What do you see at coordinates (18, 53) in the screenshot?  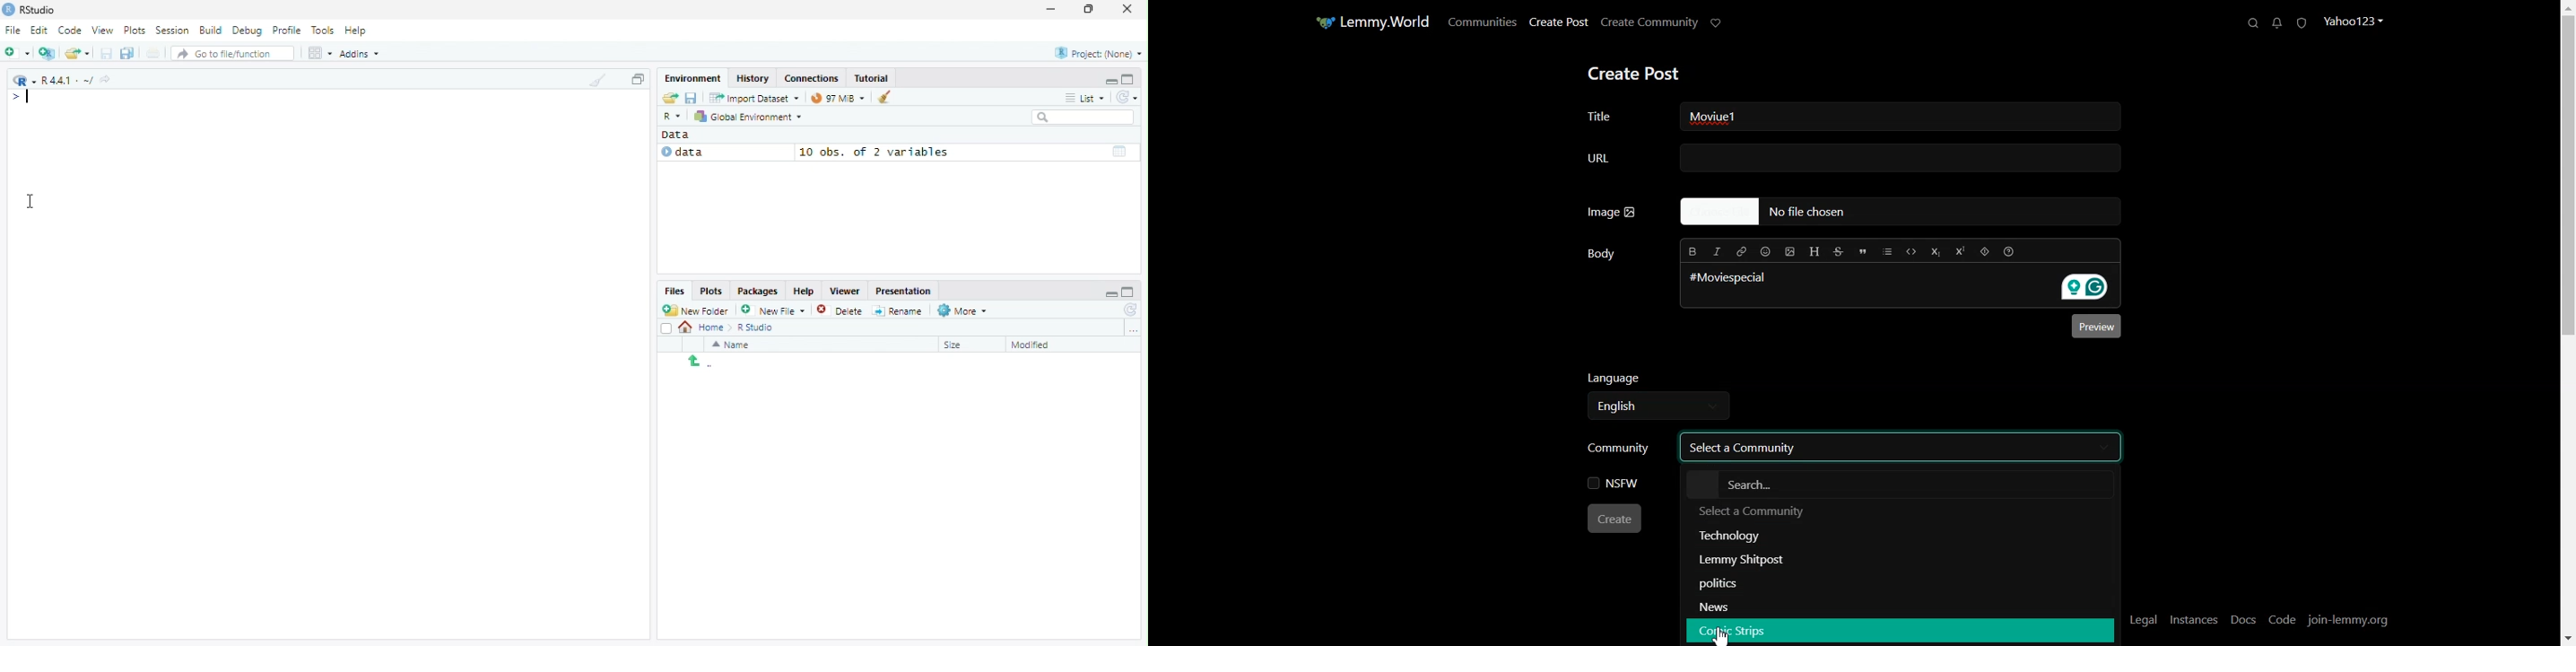 I see `Create a new file` at bounding box center [18, 53].